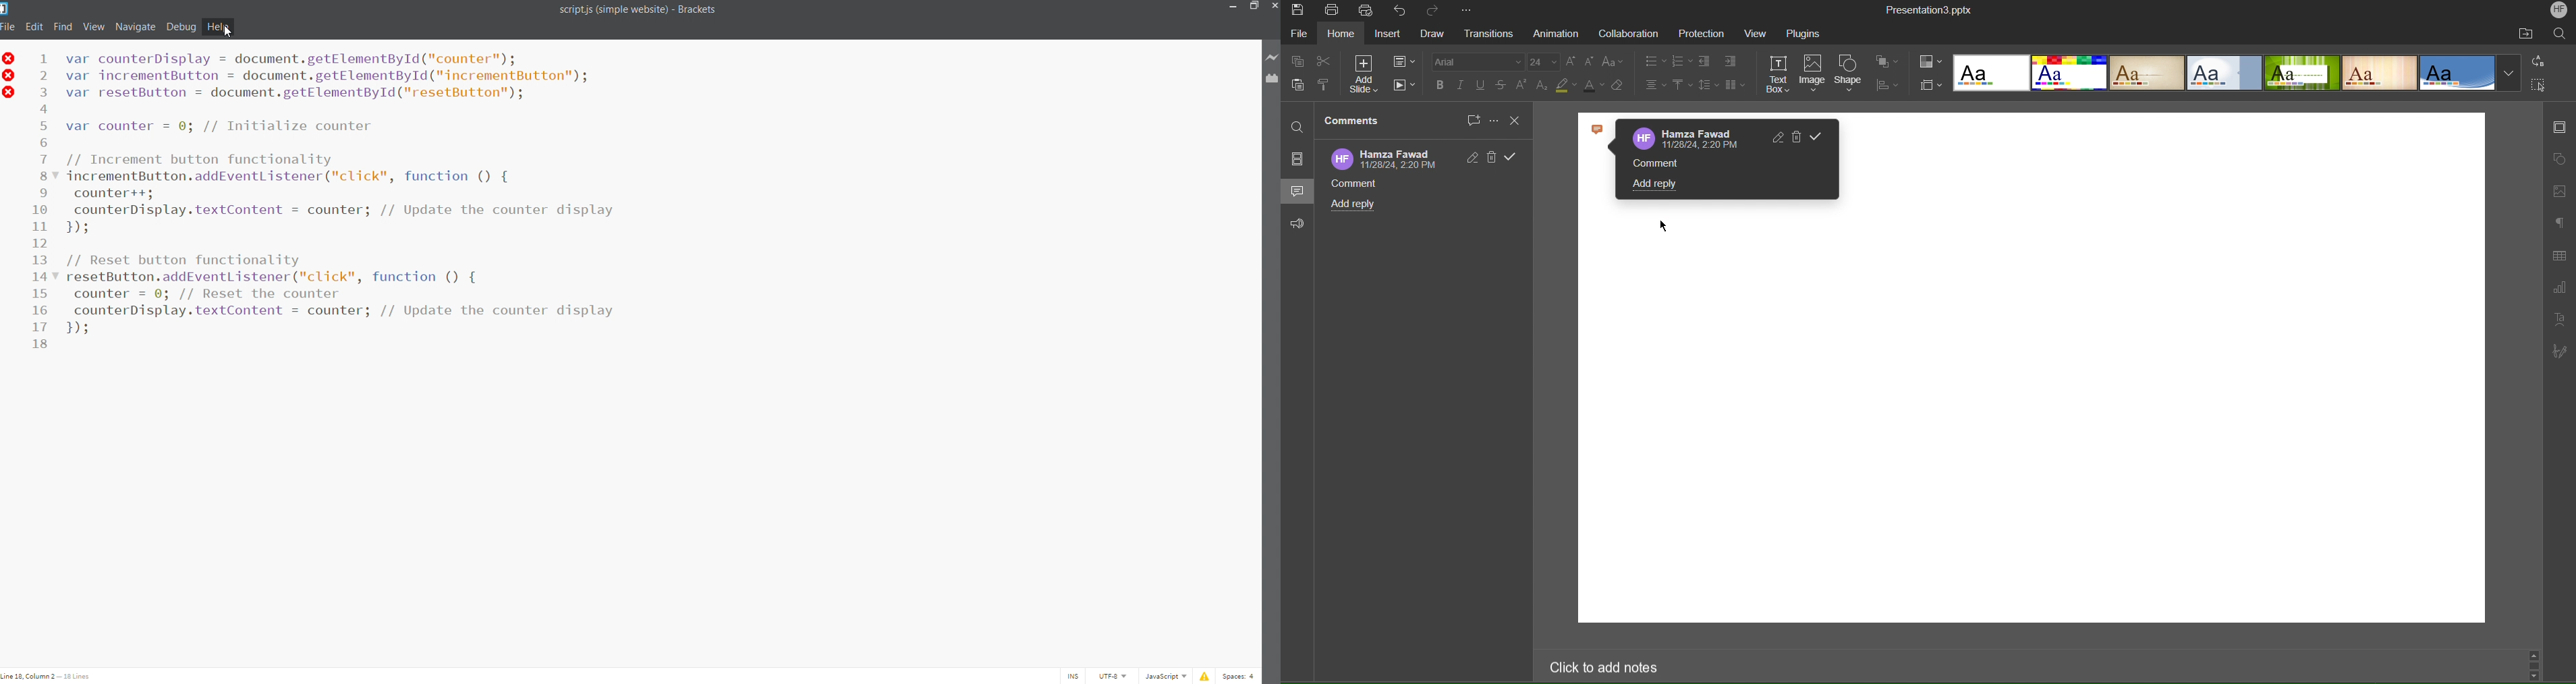  What do you see at coordinates (1619, 86) in the screenshot?
I see `Erase Style` at bounding box center [1619, 86].